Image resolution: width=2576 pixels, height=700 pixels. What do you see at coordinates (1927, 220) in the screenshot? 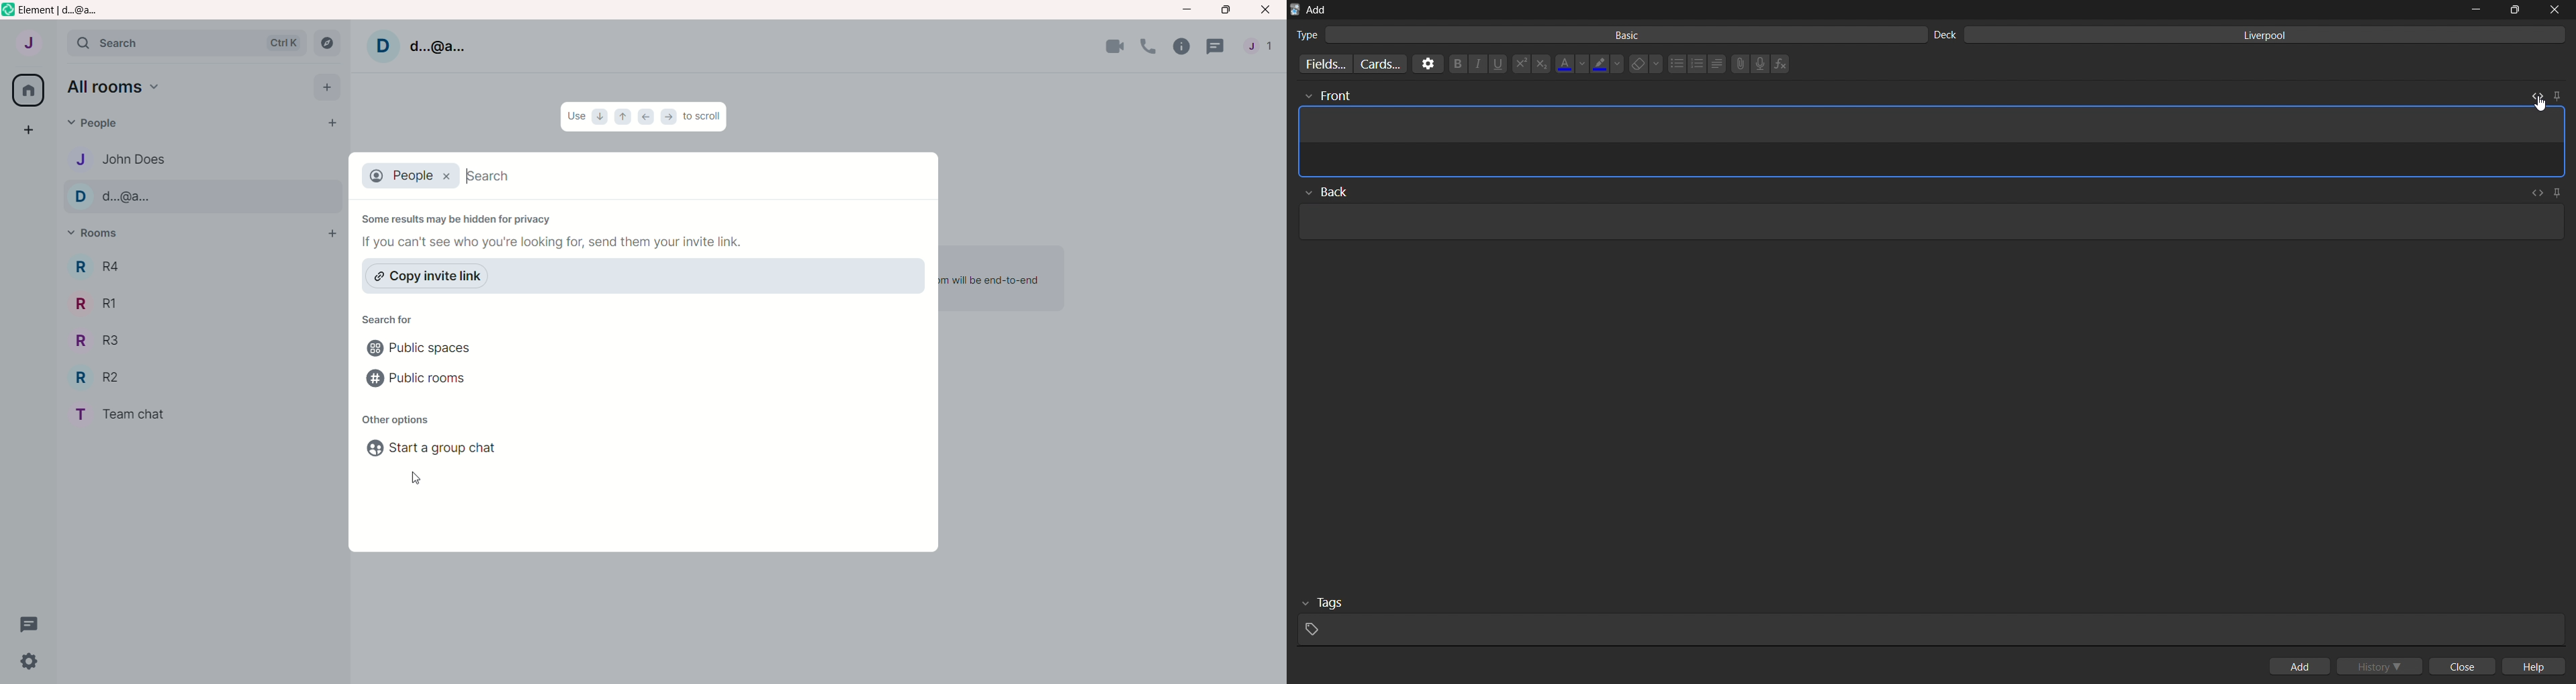
I see `card back input field` at bounding box center [1927, 220].